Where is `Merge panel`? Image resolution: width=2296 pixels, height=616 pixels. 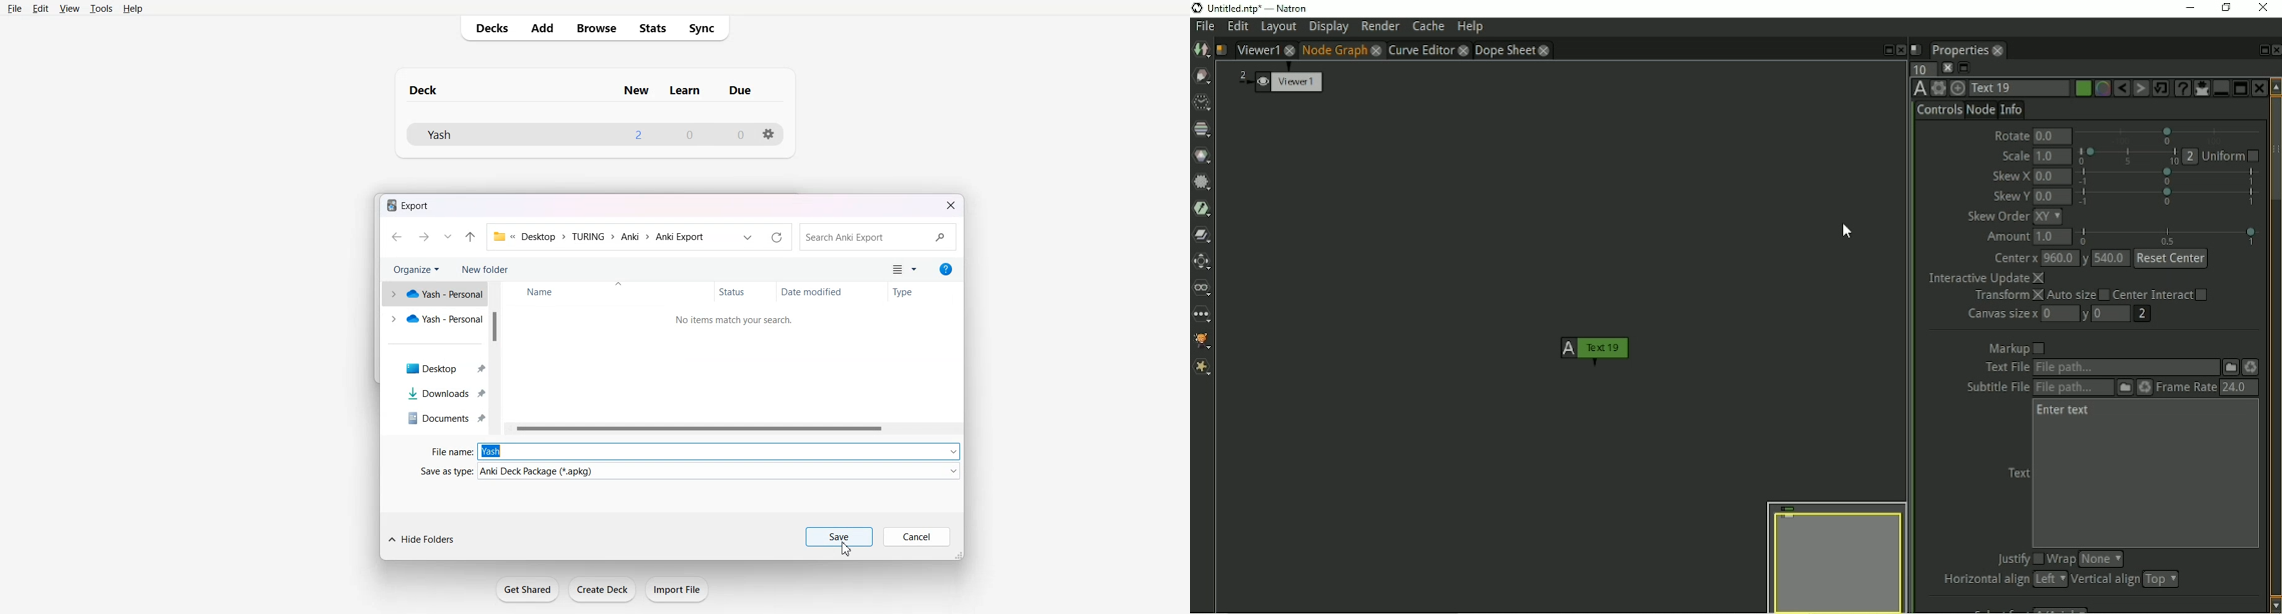
Merge panel is located at coordinates (2220, 88).